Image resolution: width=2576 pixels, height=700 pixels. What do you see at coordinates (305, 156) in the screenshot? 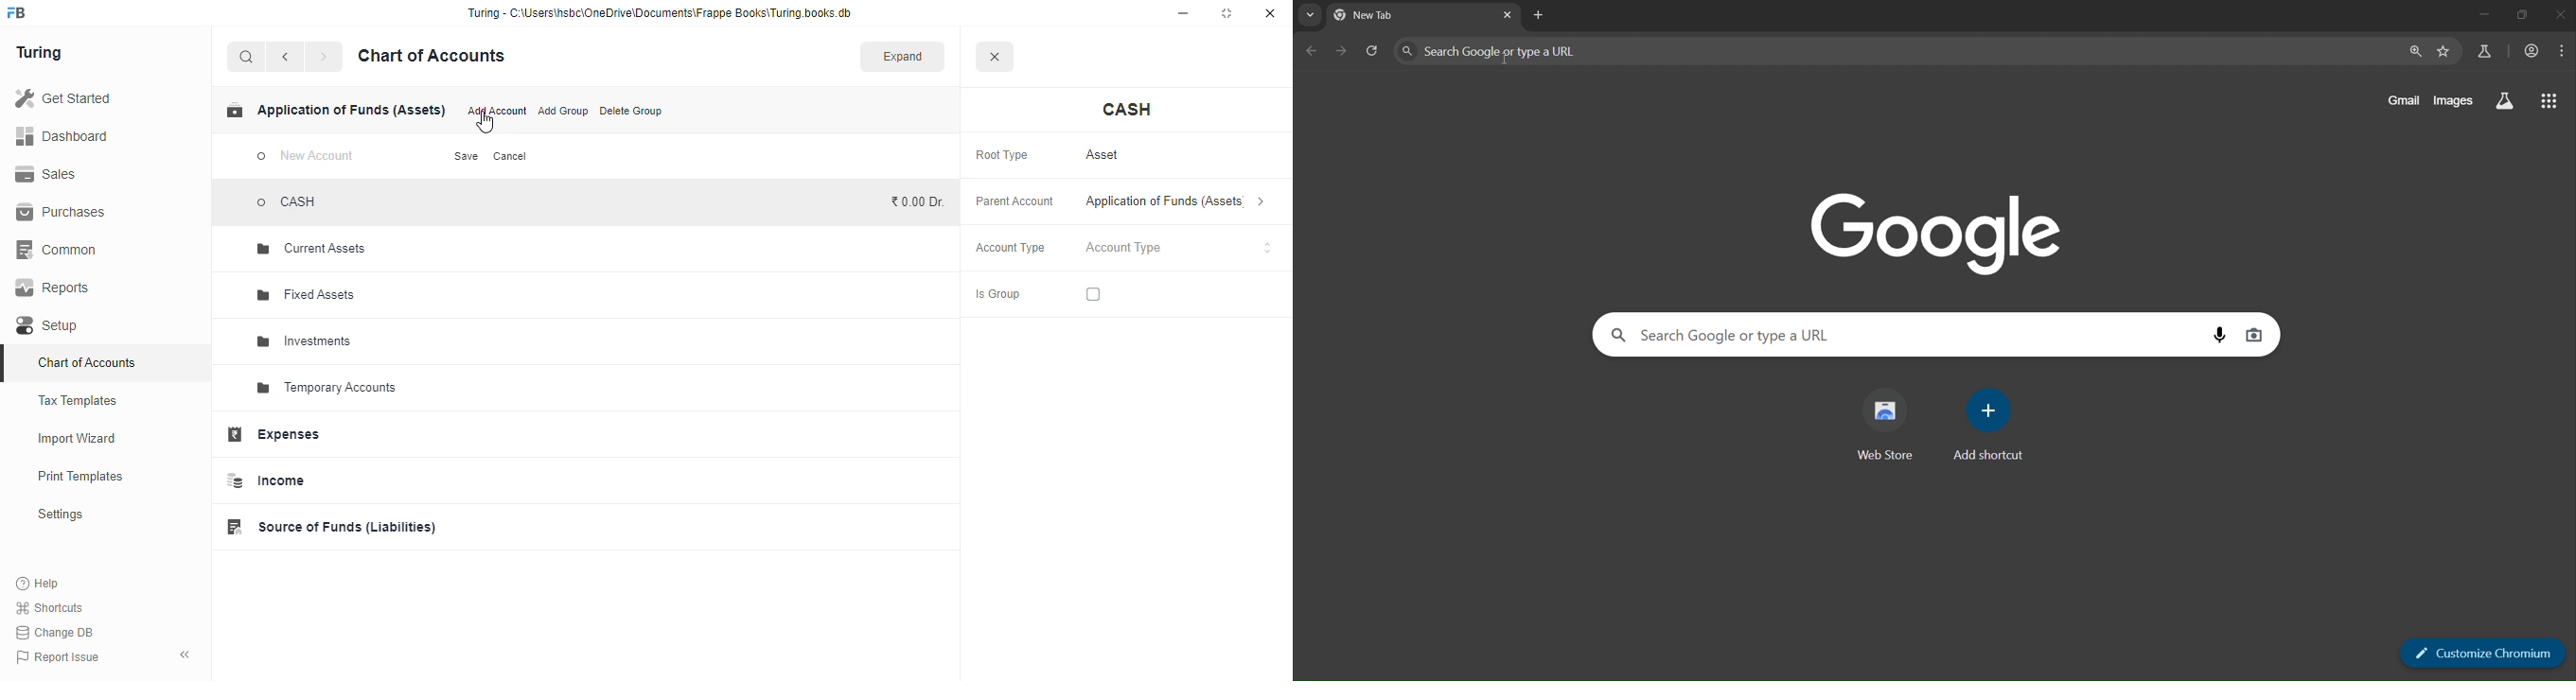
I see `new account - typing` at bounding box center [305, 156].